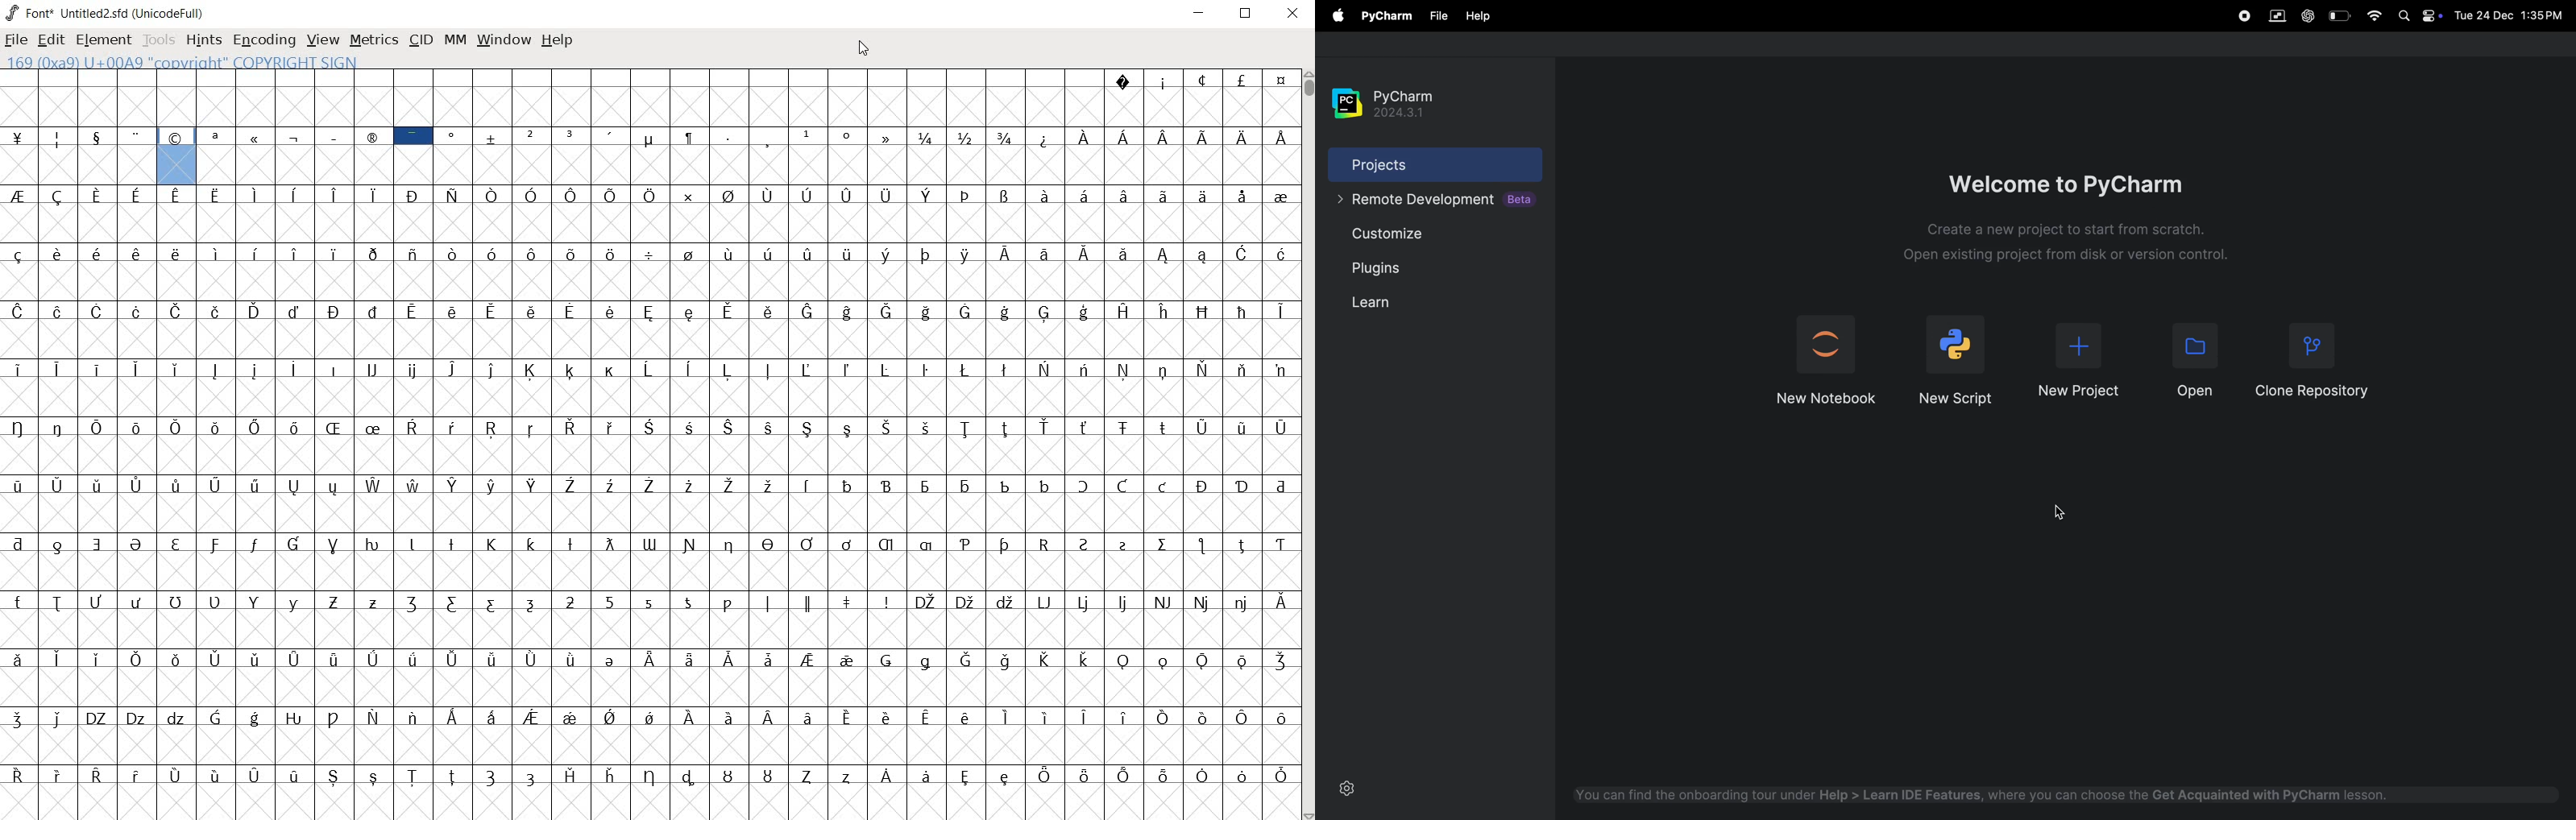  What do you see at coordinates (1958, 360) in the screenshot?
I see `new script` at bounding box center [1958, 360].